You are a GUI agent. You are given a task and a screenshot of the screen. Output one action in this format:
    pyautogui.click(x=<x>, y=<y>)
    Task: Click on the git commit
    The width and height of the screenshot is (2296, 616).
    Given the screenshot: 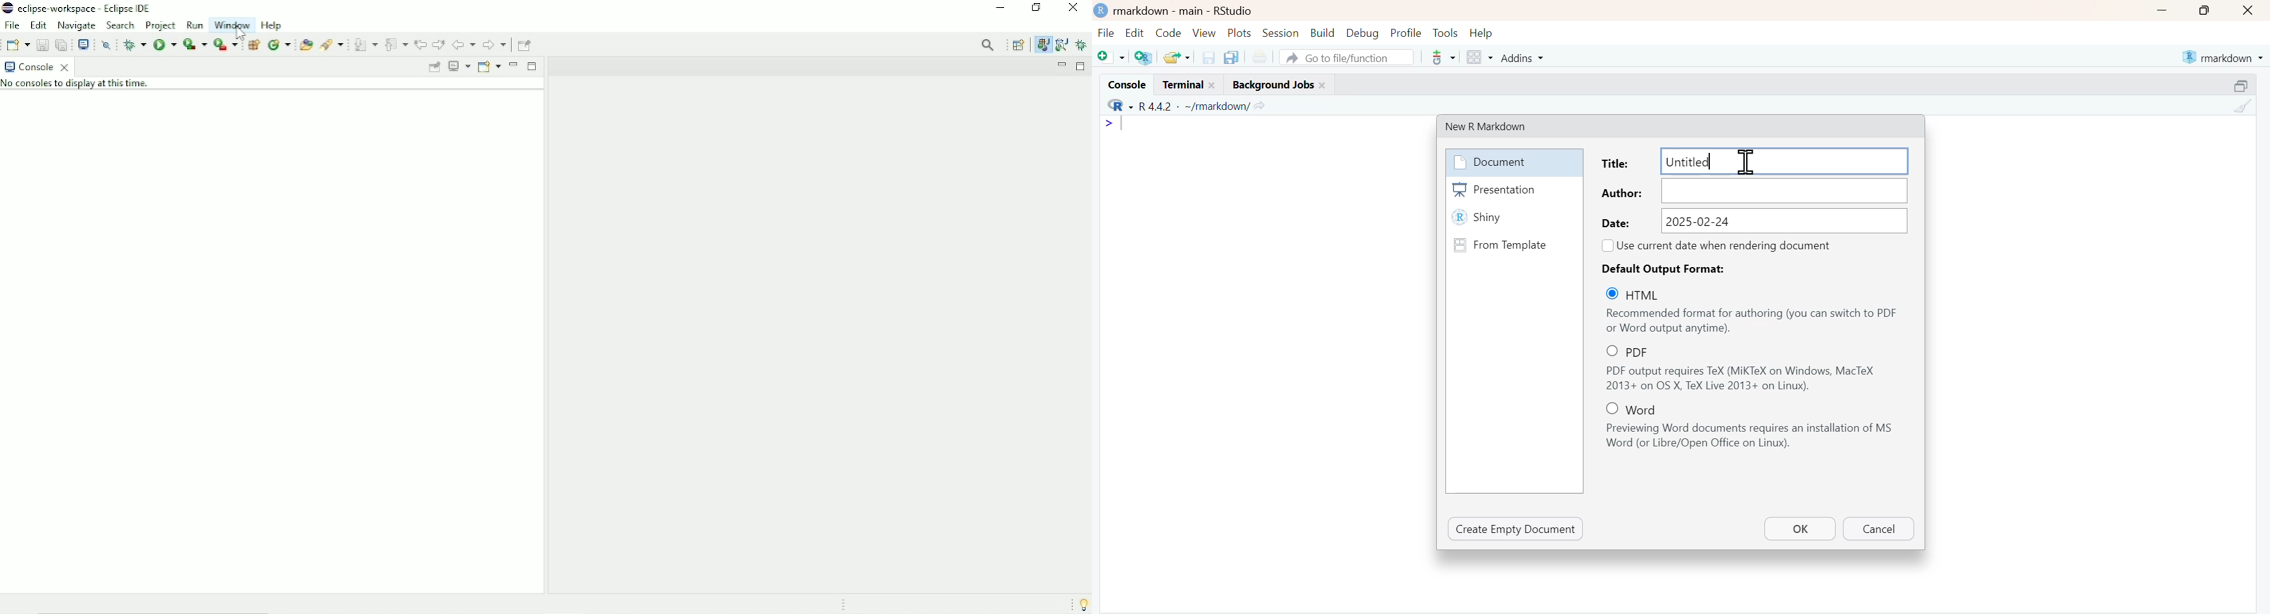 What is the action you would take?
    pyautogui.click(x=1442, y=57)
    